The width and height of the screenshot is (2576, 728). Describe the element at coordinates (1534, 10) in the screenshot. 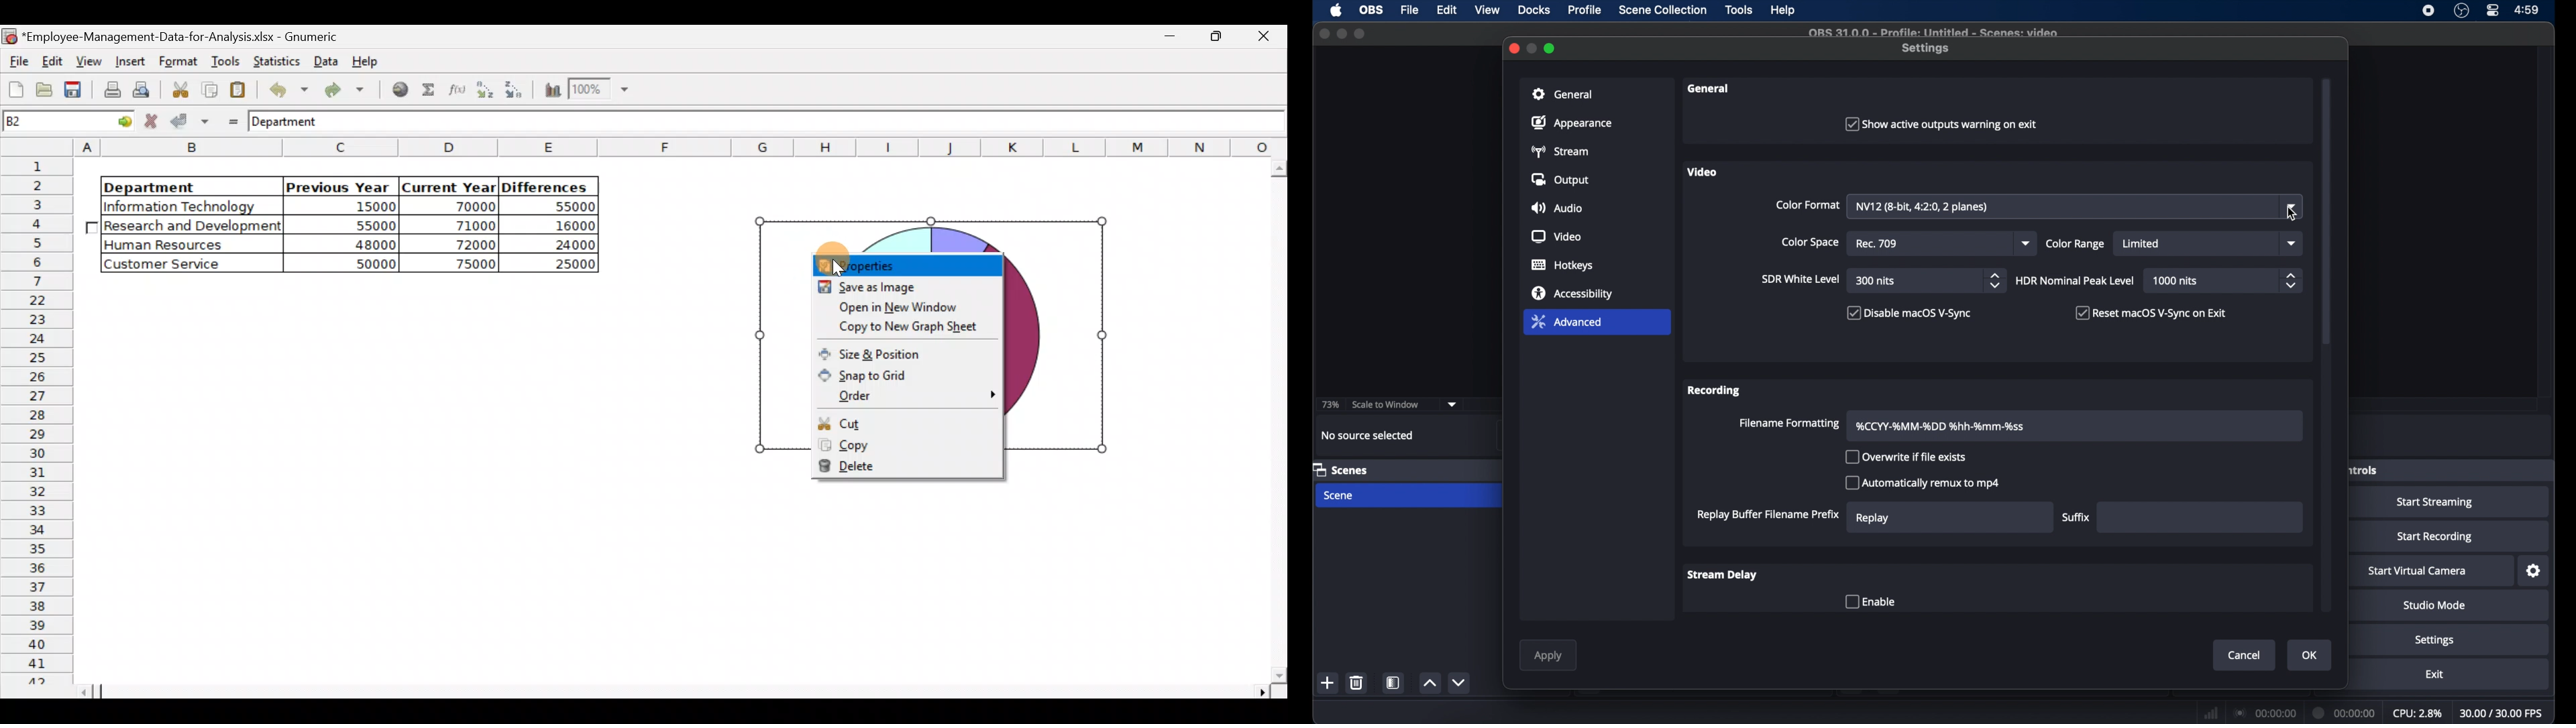

I see `docks` at that location.